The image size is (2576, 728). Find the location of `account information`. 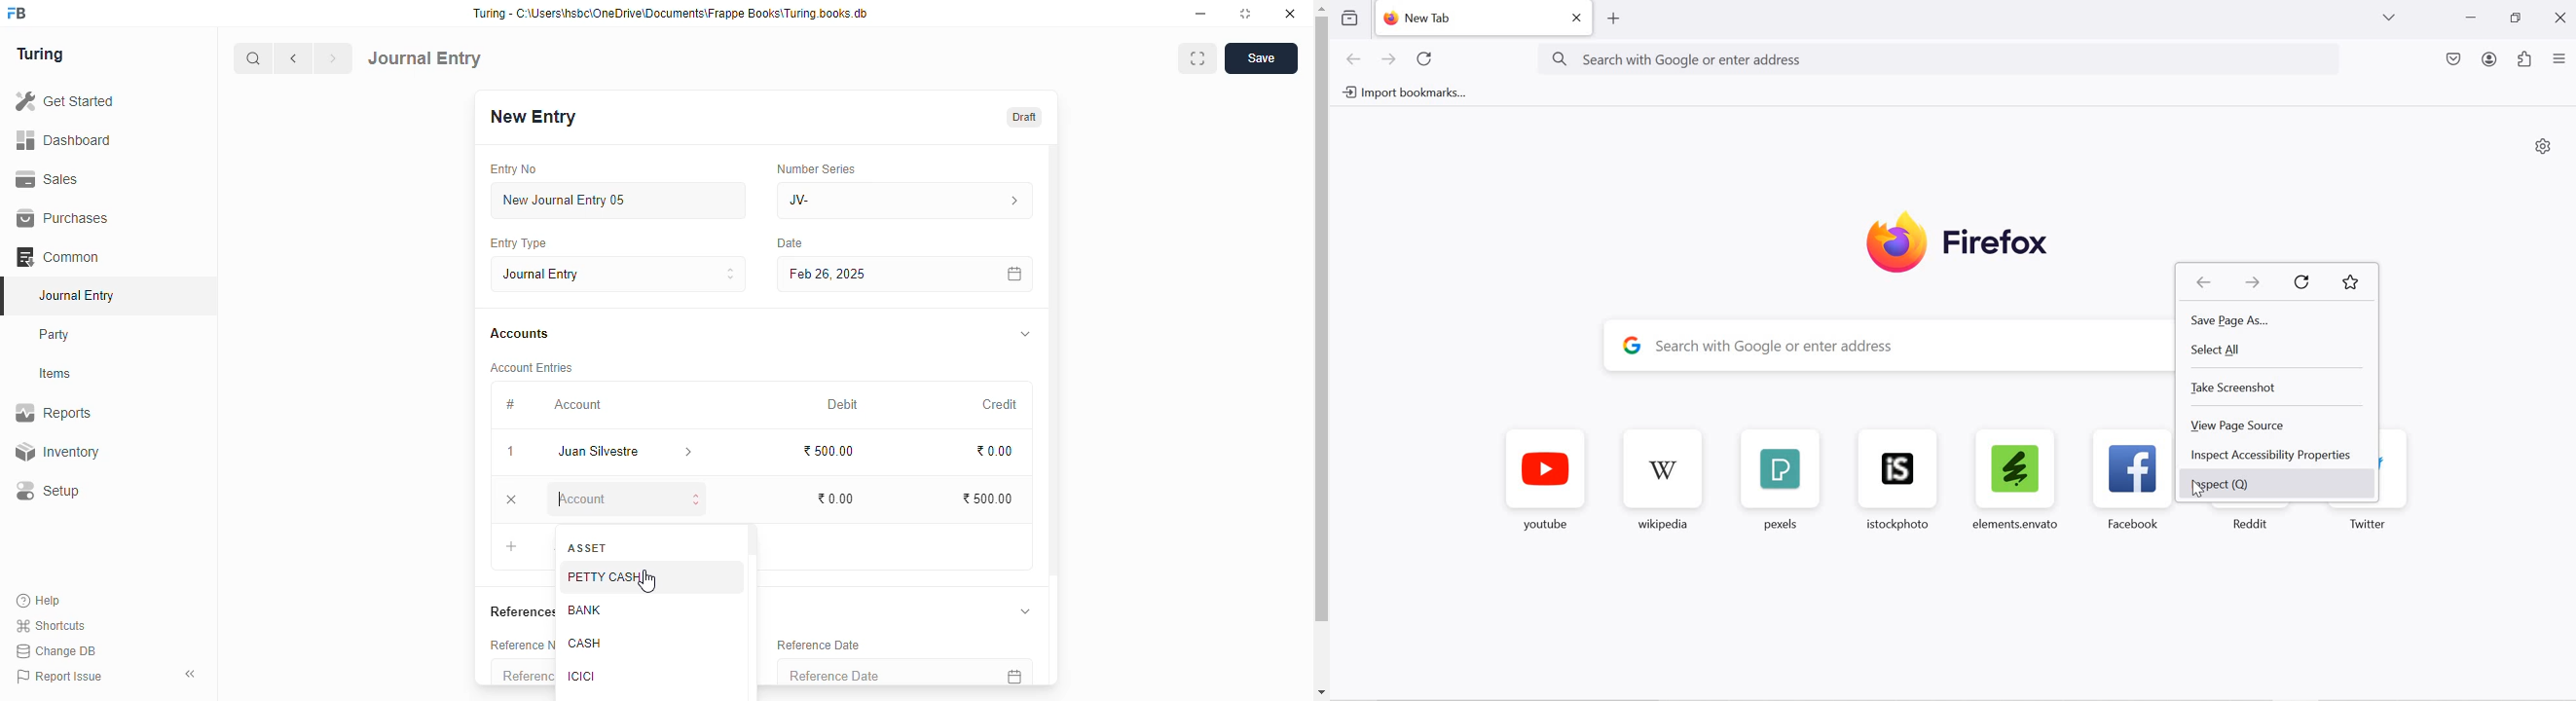

account information is located at coordinates (685, 451).